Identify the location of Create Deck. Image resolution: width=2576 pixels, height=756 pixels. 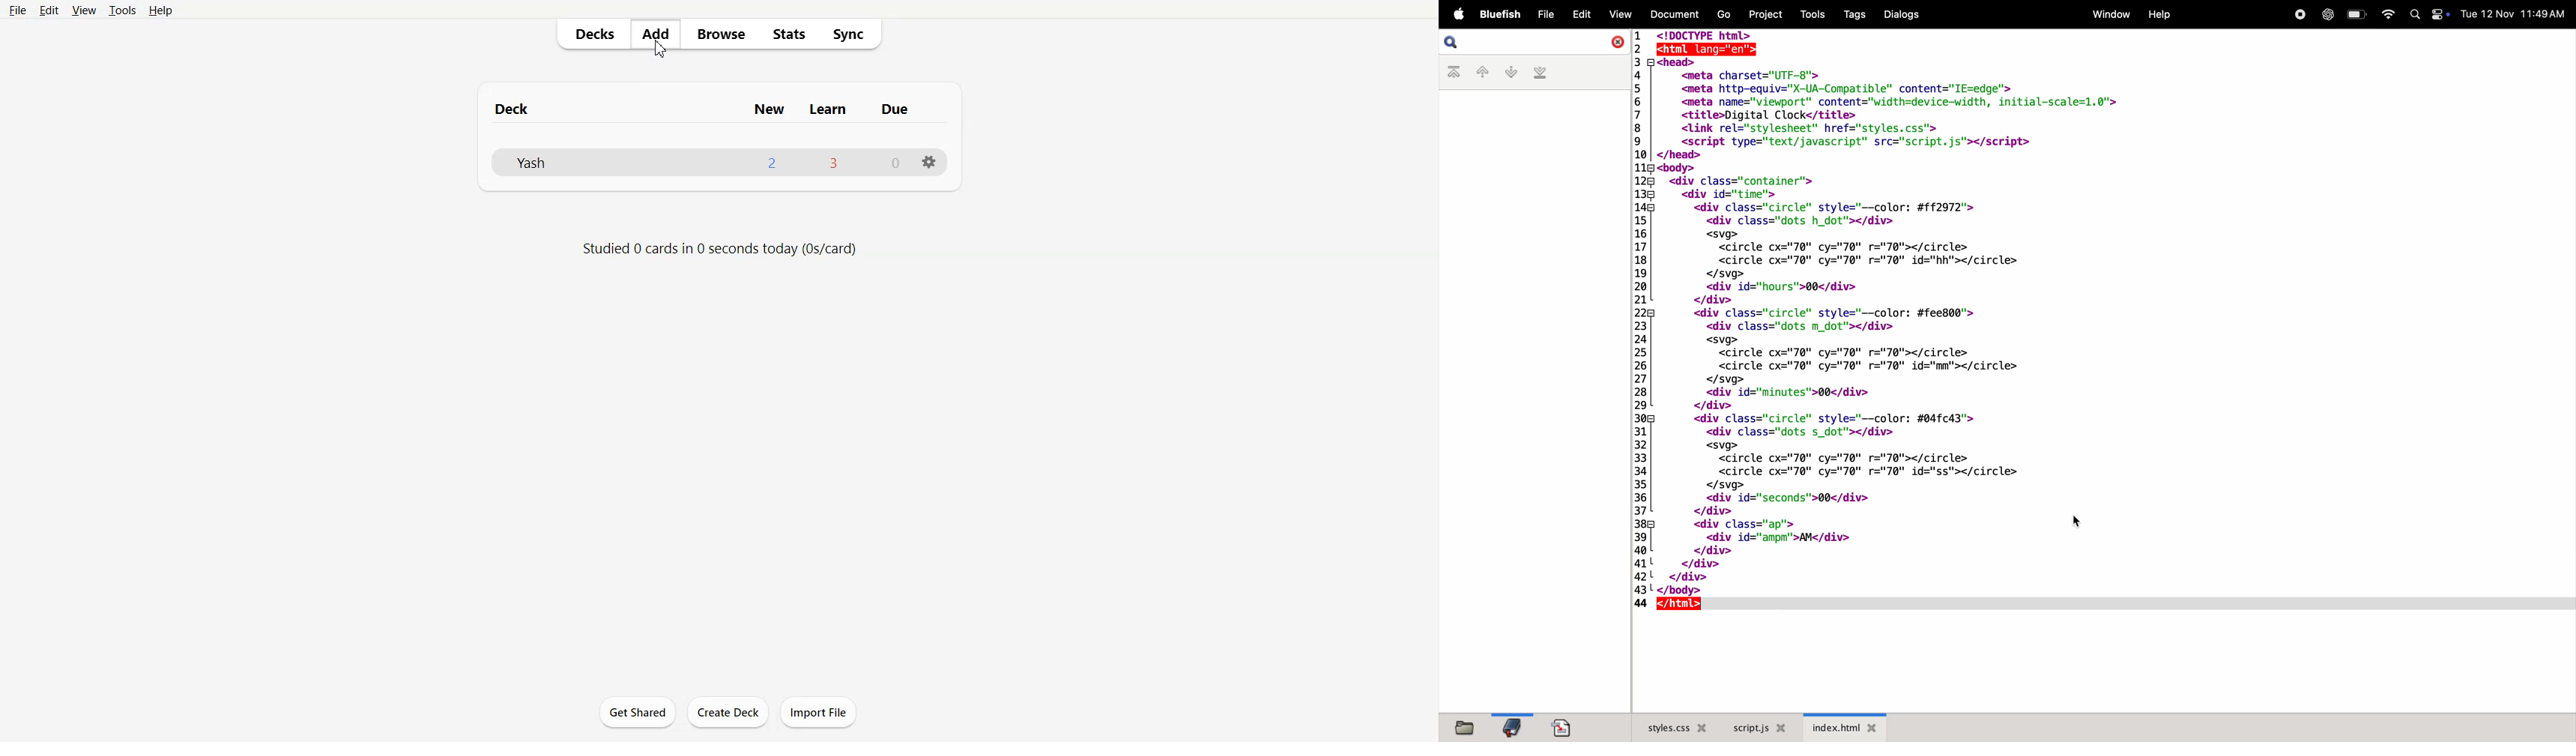
(728, 712).